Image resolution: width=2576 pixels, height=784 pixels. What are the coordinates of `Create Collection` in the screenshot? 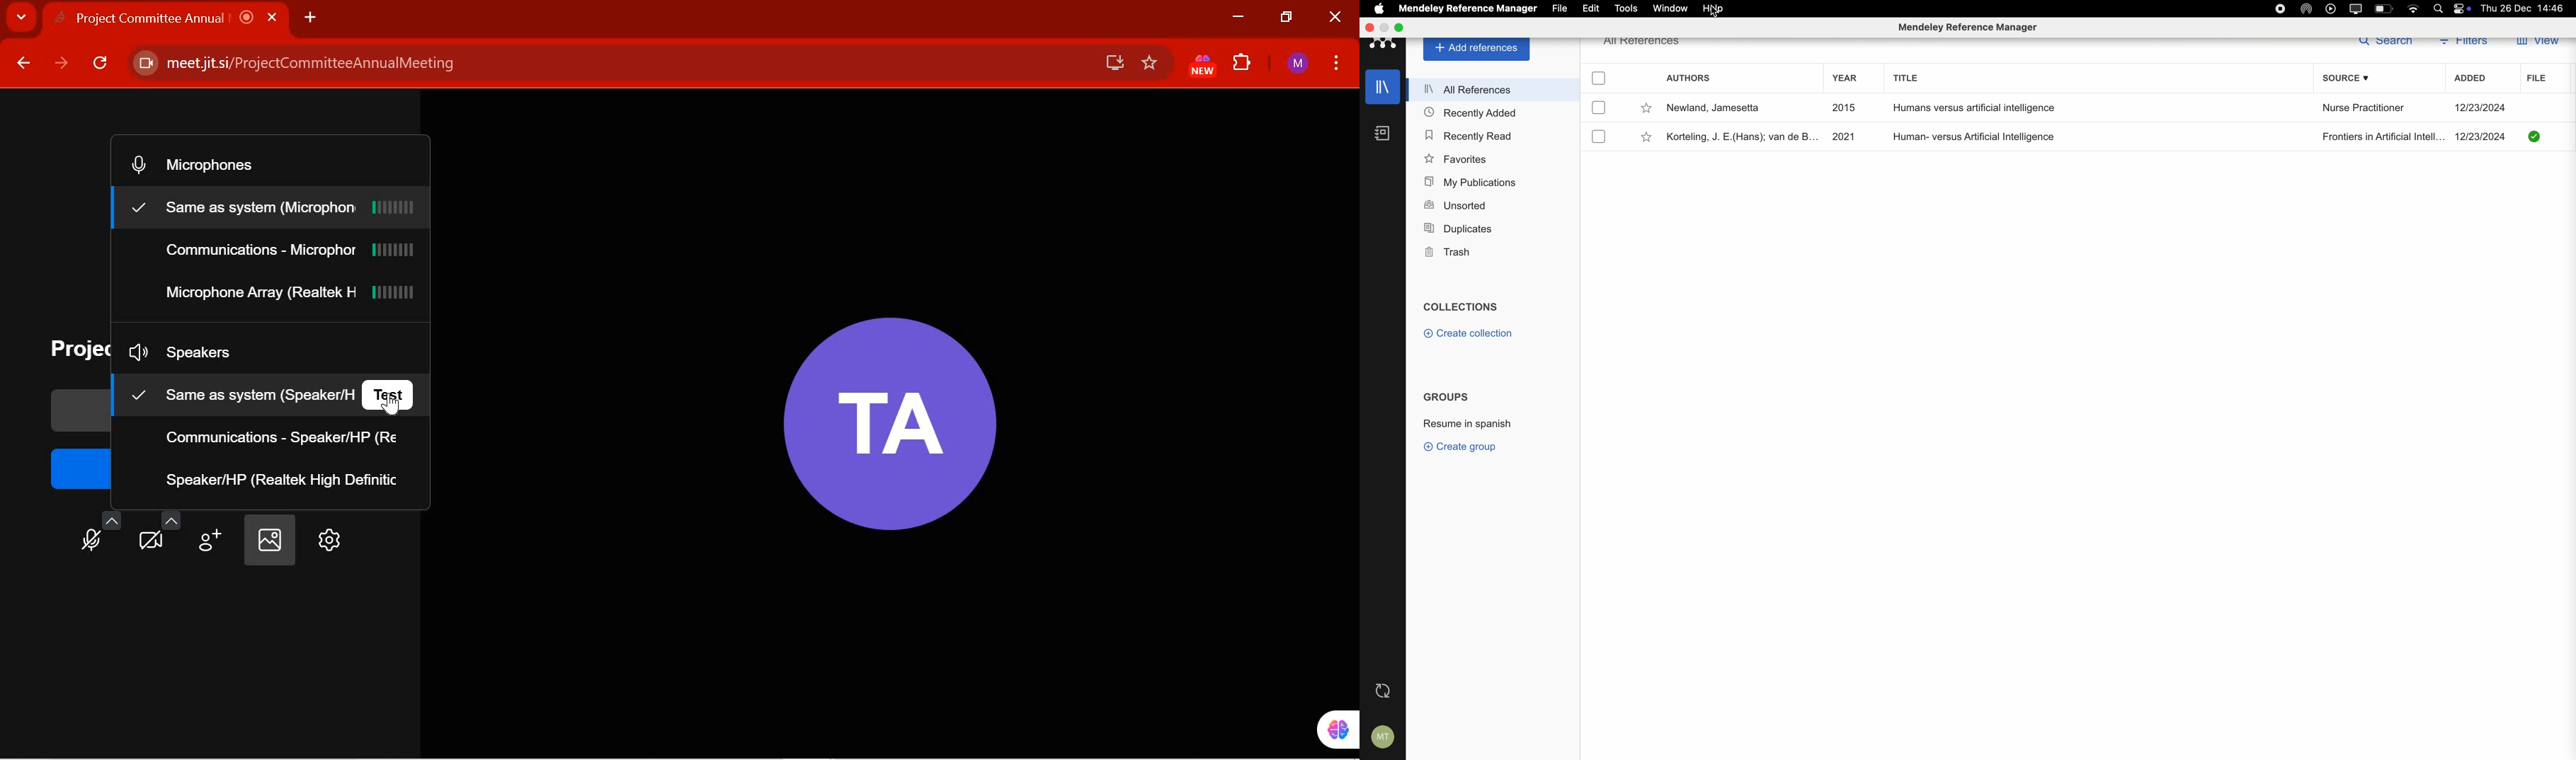 It's located at (1467, 335).